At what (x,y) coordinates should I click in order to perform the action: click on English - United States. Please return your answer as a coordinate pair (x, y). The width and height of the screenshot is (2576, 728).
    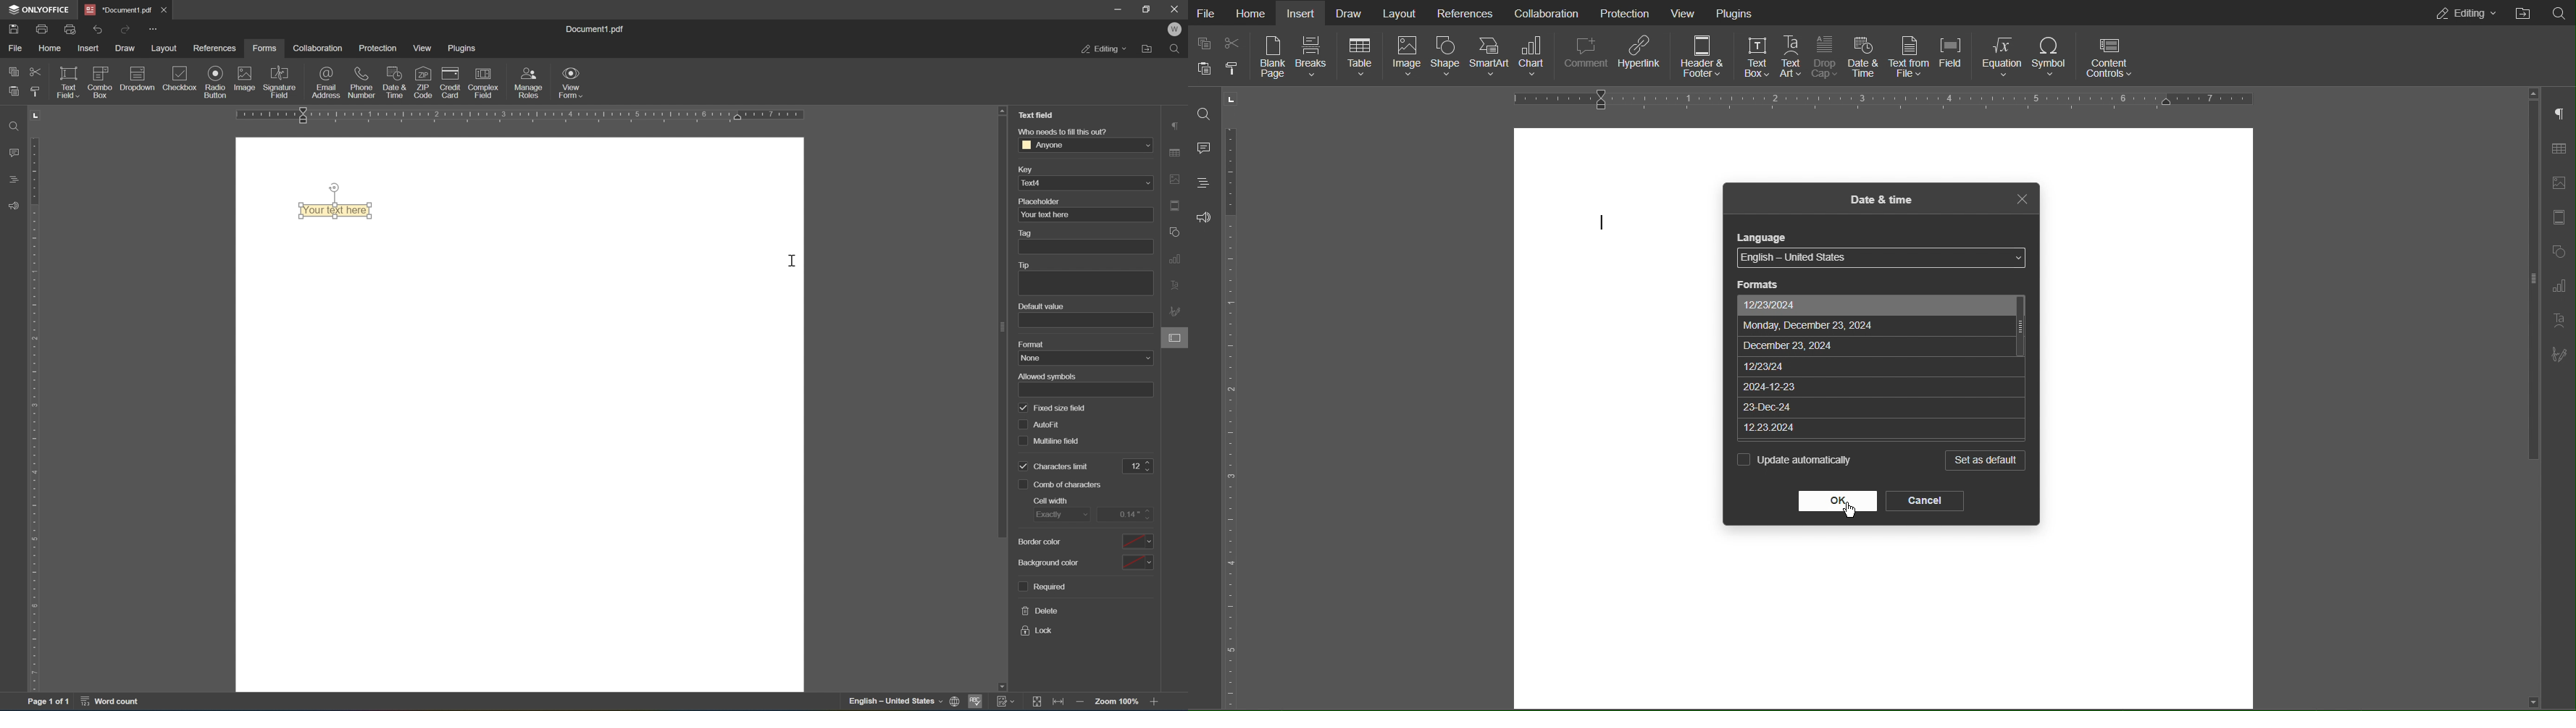
    Looking at the image, I should click on (1878, 258).